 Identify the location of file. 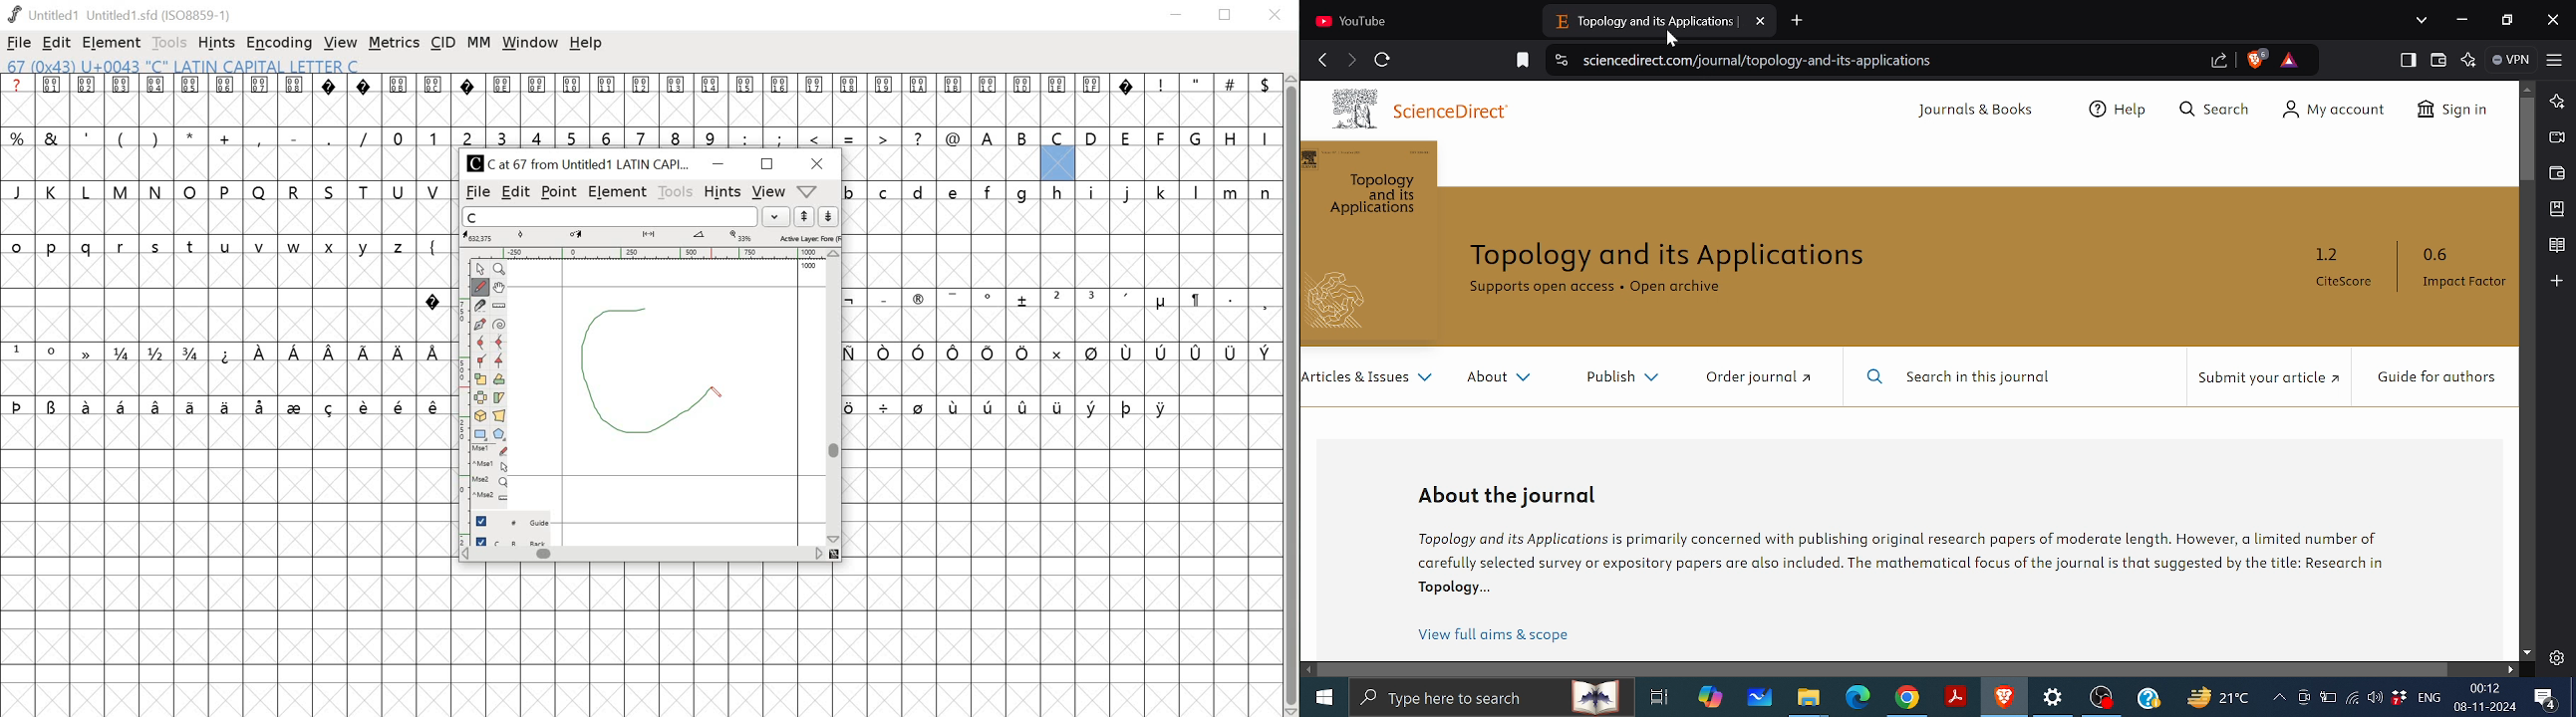
(475, 192).